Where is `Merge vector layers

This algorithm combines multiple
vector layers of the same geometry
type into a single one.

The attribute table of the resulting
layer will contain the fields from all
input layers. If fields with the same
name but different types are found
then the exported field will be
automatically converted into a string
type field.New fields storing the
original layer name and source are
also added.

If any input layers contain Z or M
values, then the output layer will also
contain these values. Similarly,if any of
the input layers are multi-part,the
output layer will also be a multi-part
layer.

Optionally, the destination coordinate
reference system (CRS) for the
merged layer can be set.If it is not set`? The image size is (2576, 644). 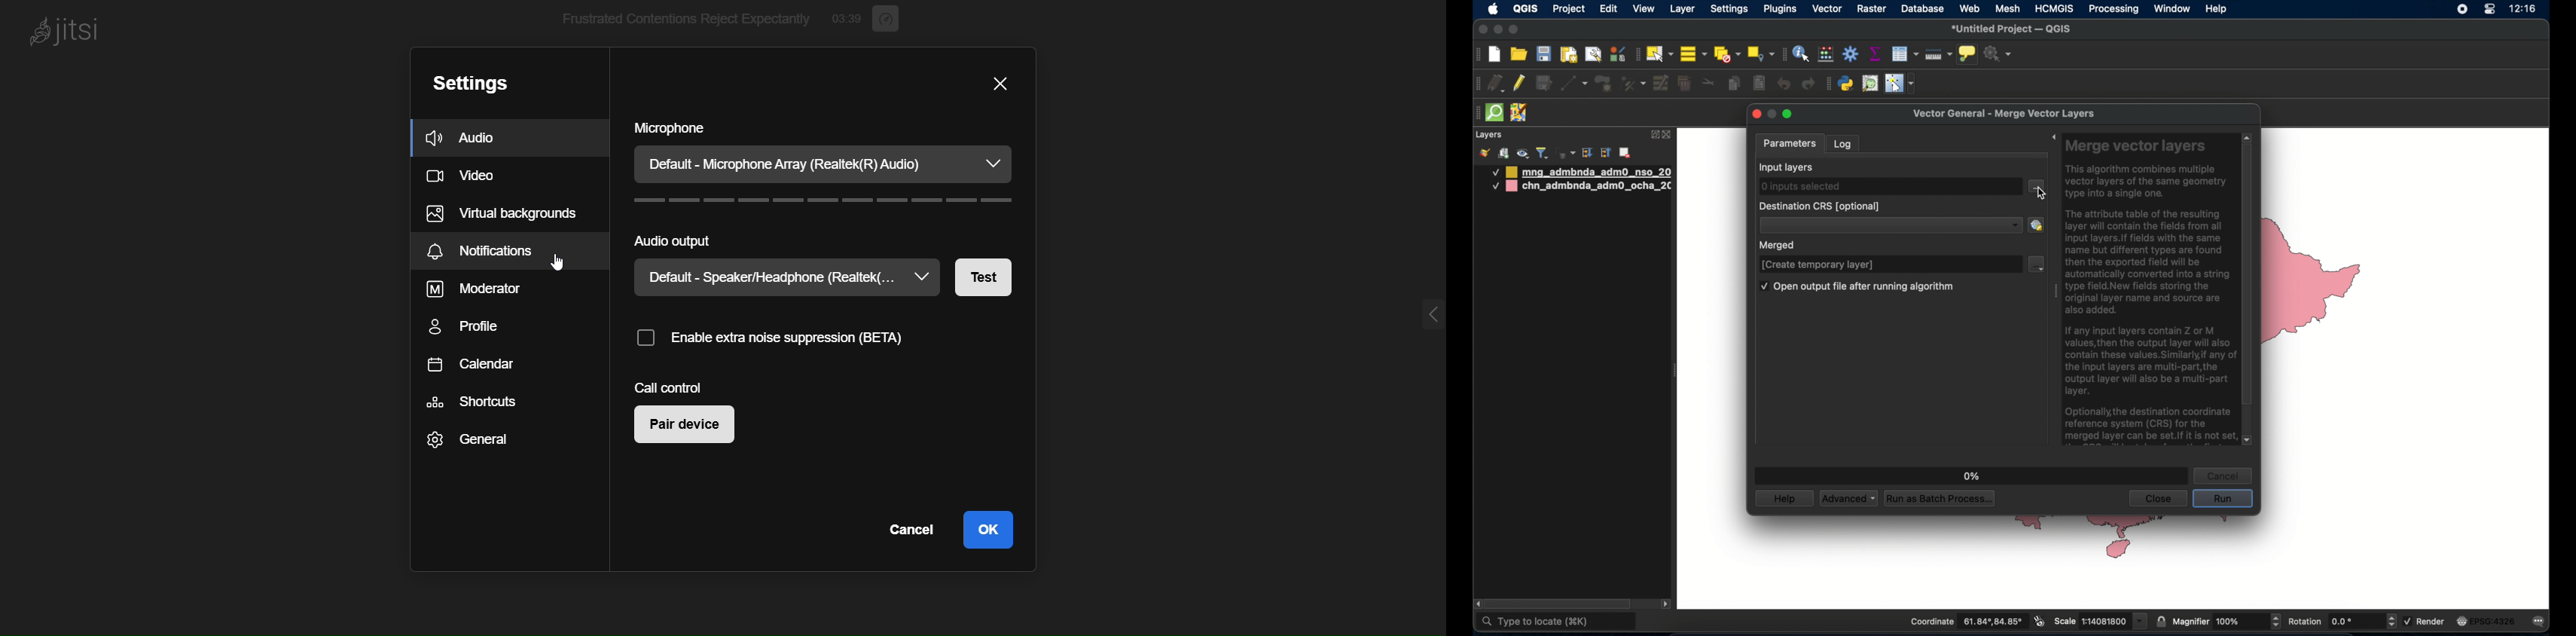 Merge vector layers

This algorithm combines multiple
vector layers of the same geometry
type into a single one.

The attribute table of the resulting
layer will contain the fields from all
input layers. If fields with the same
name but different types are found
then the exported field will be
automatically converted into a string
type field.New fields storing the
original layer name and source are
also added.

If any input layers contain Z or M
values, then the output layer will also
contain these values. Similarly,if any of
the input layers are multi-part,the
output layer will also be a multi-part
layer.

Optionally, the destination coordinate
reference system (CRS) for the
merged layer can be set.If it is not set is located at coordinates (2149, 291).